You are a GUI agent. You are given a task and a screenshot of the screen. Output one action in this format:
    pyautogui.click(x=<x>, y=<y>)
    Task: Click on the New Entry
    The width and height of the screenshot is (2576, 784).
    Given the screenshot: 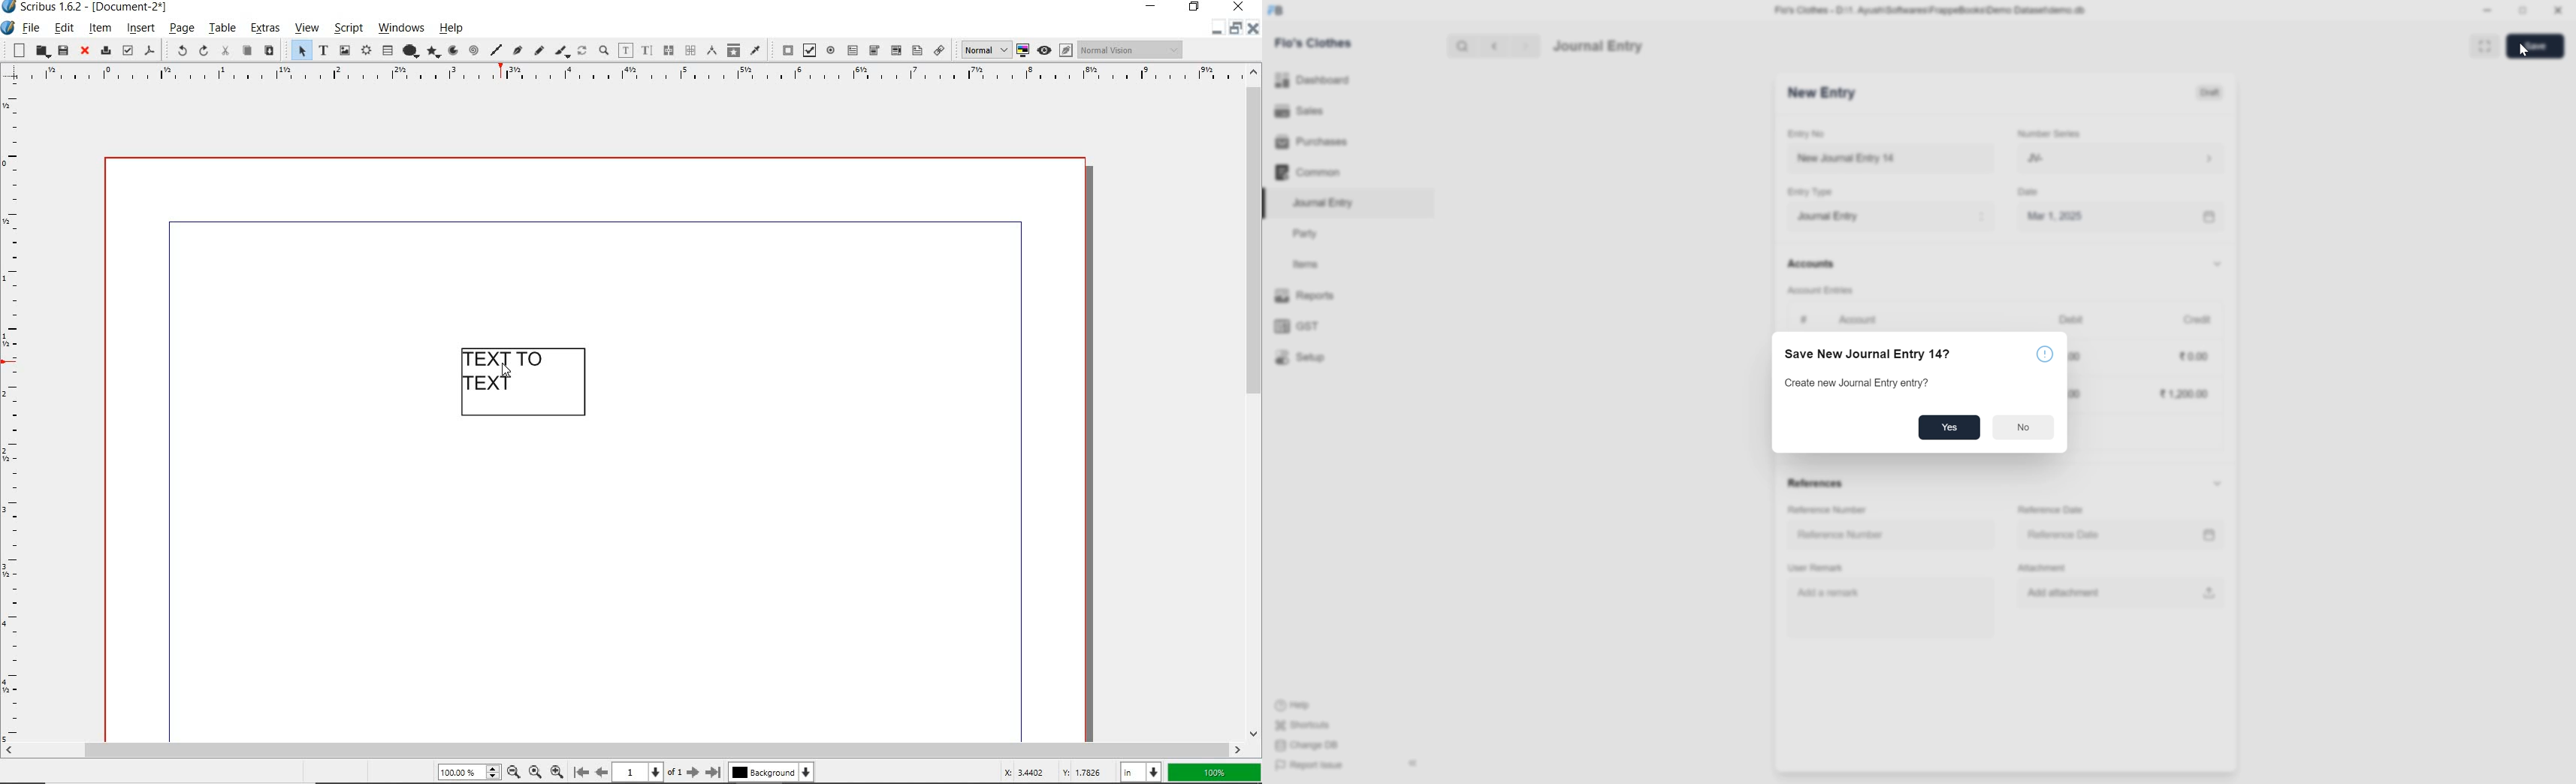 What is the action you would take?
    pyautogui.click(x=1822, y=91)
    